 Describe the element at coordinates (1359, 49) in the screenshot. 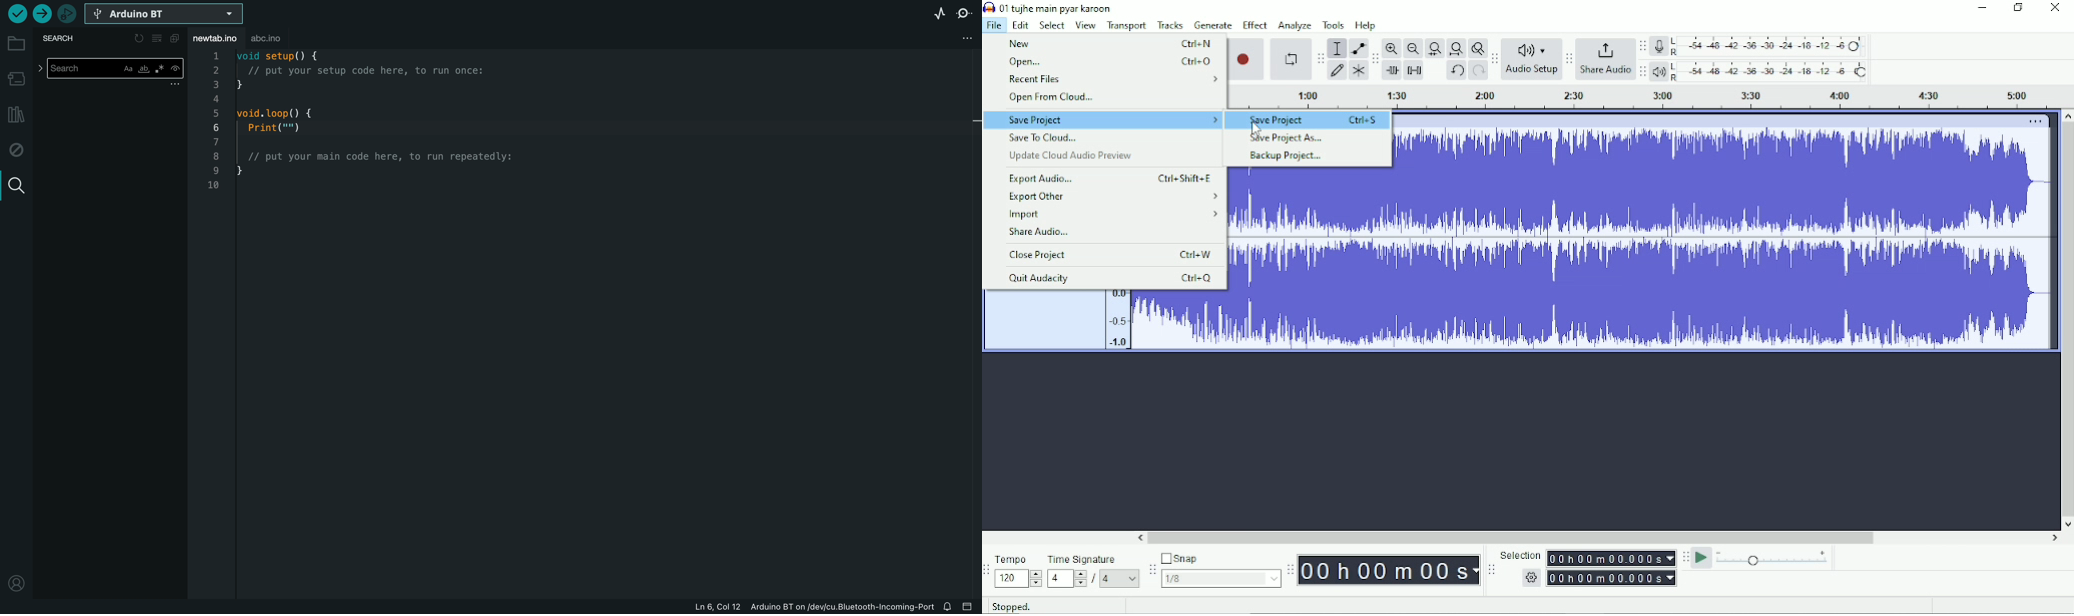

I see `Envelope tool` at that location.